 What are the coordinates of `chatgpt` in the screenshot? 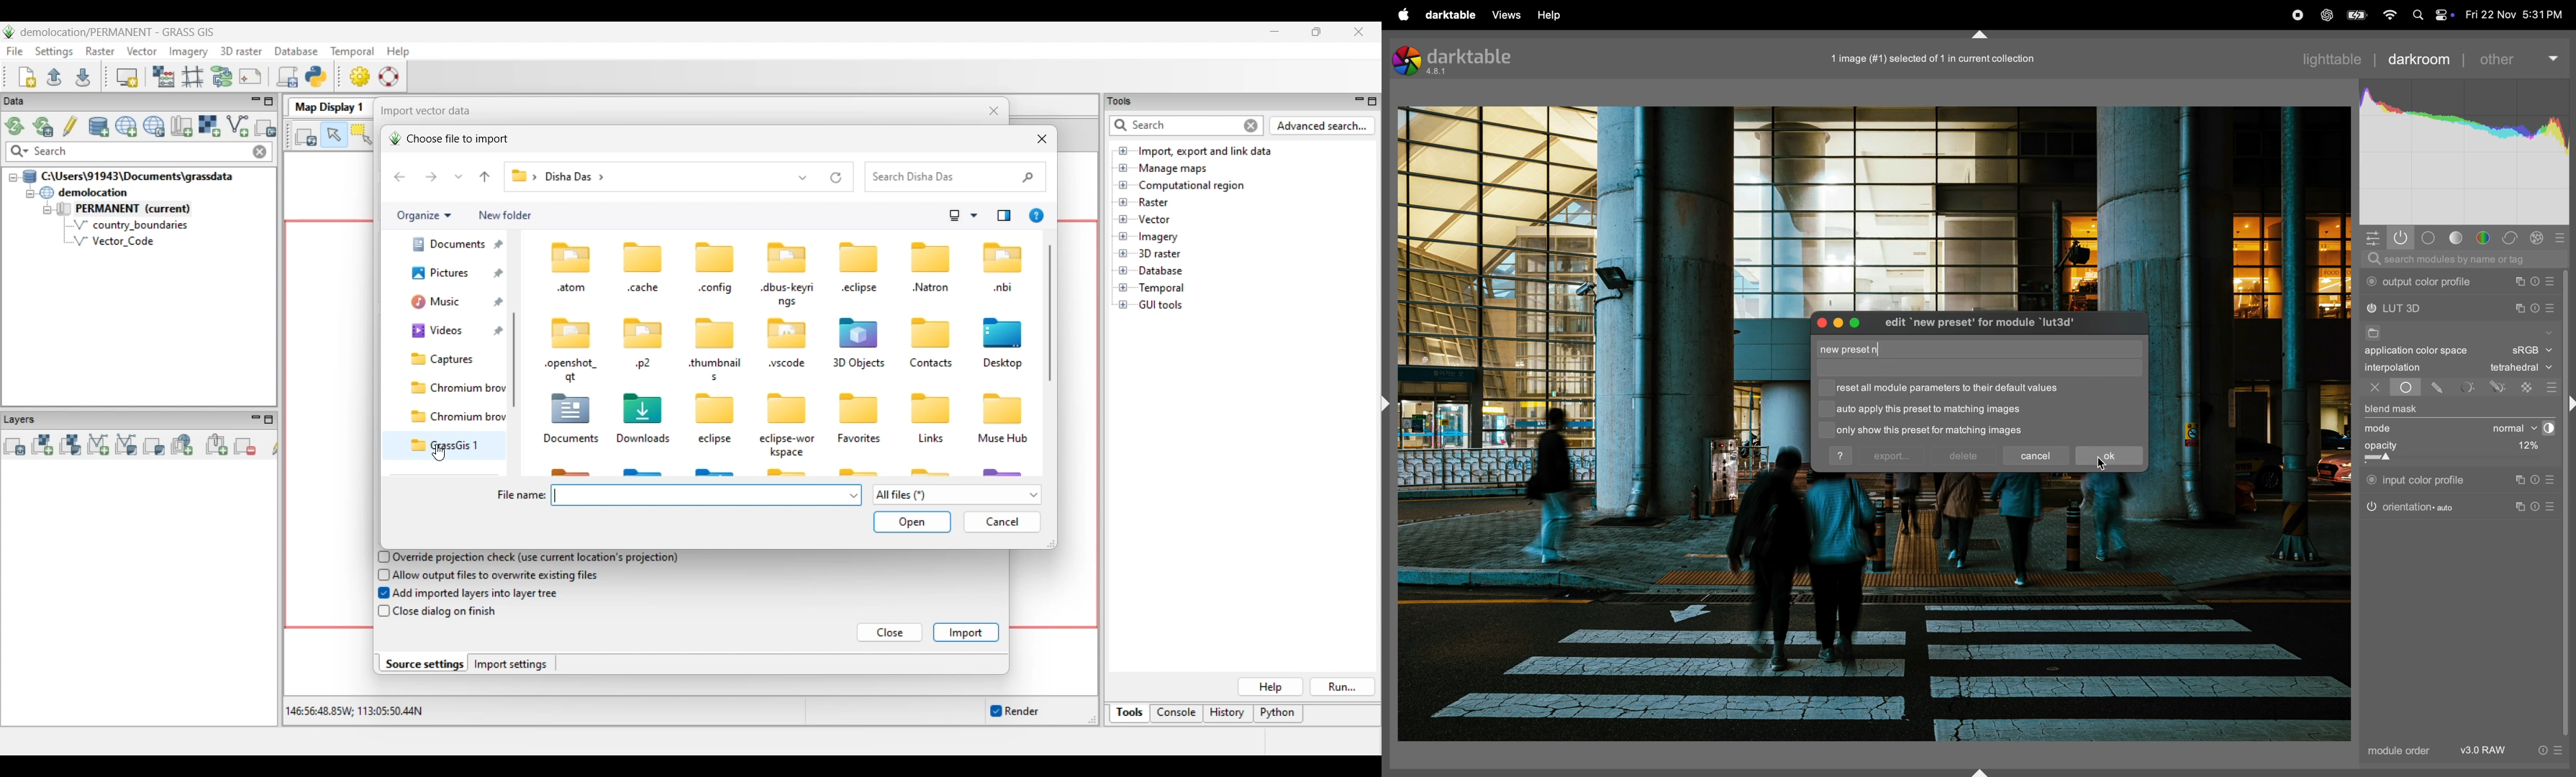 It's located at (2327, 16).